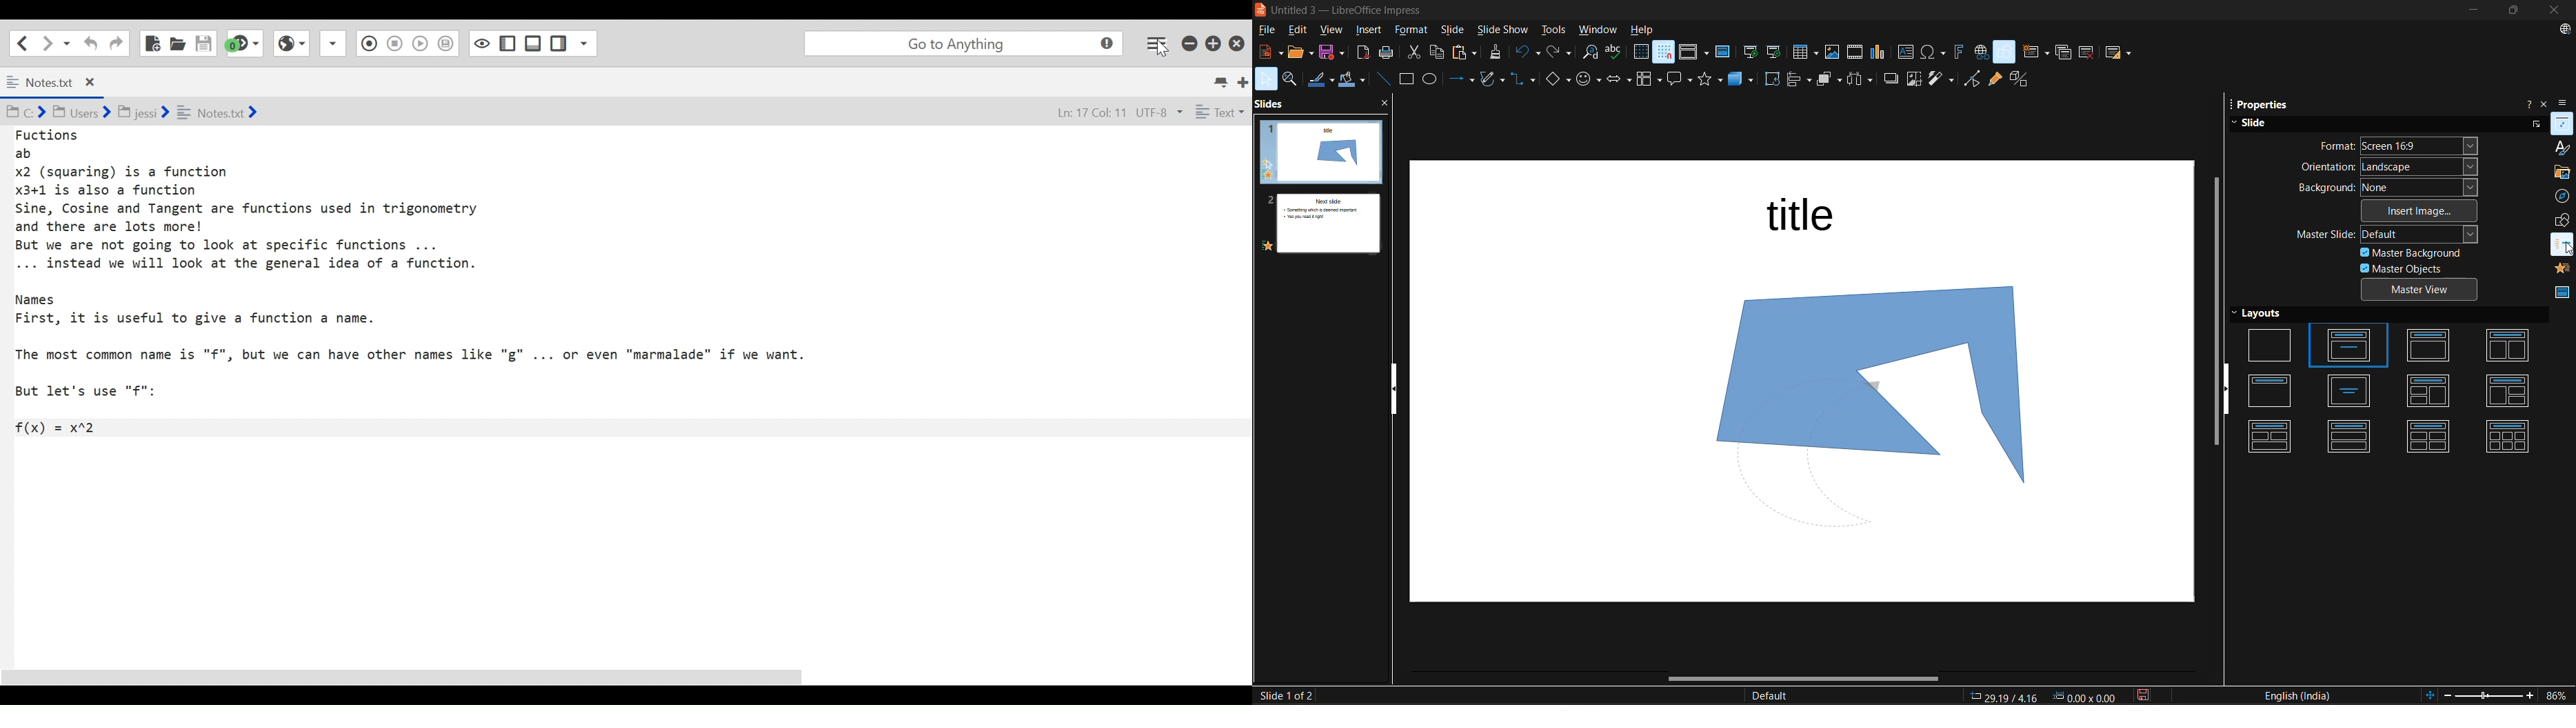 The image size is (2576, 728). What do you see at coordinates (367, 45) in the screenshot?
I see `Stop Recording Macro` at bounding box center [367, 45].